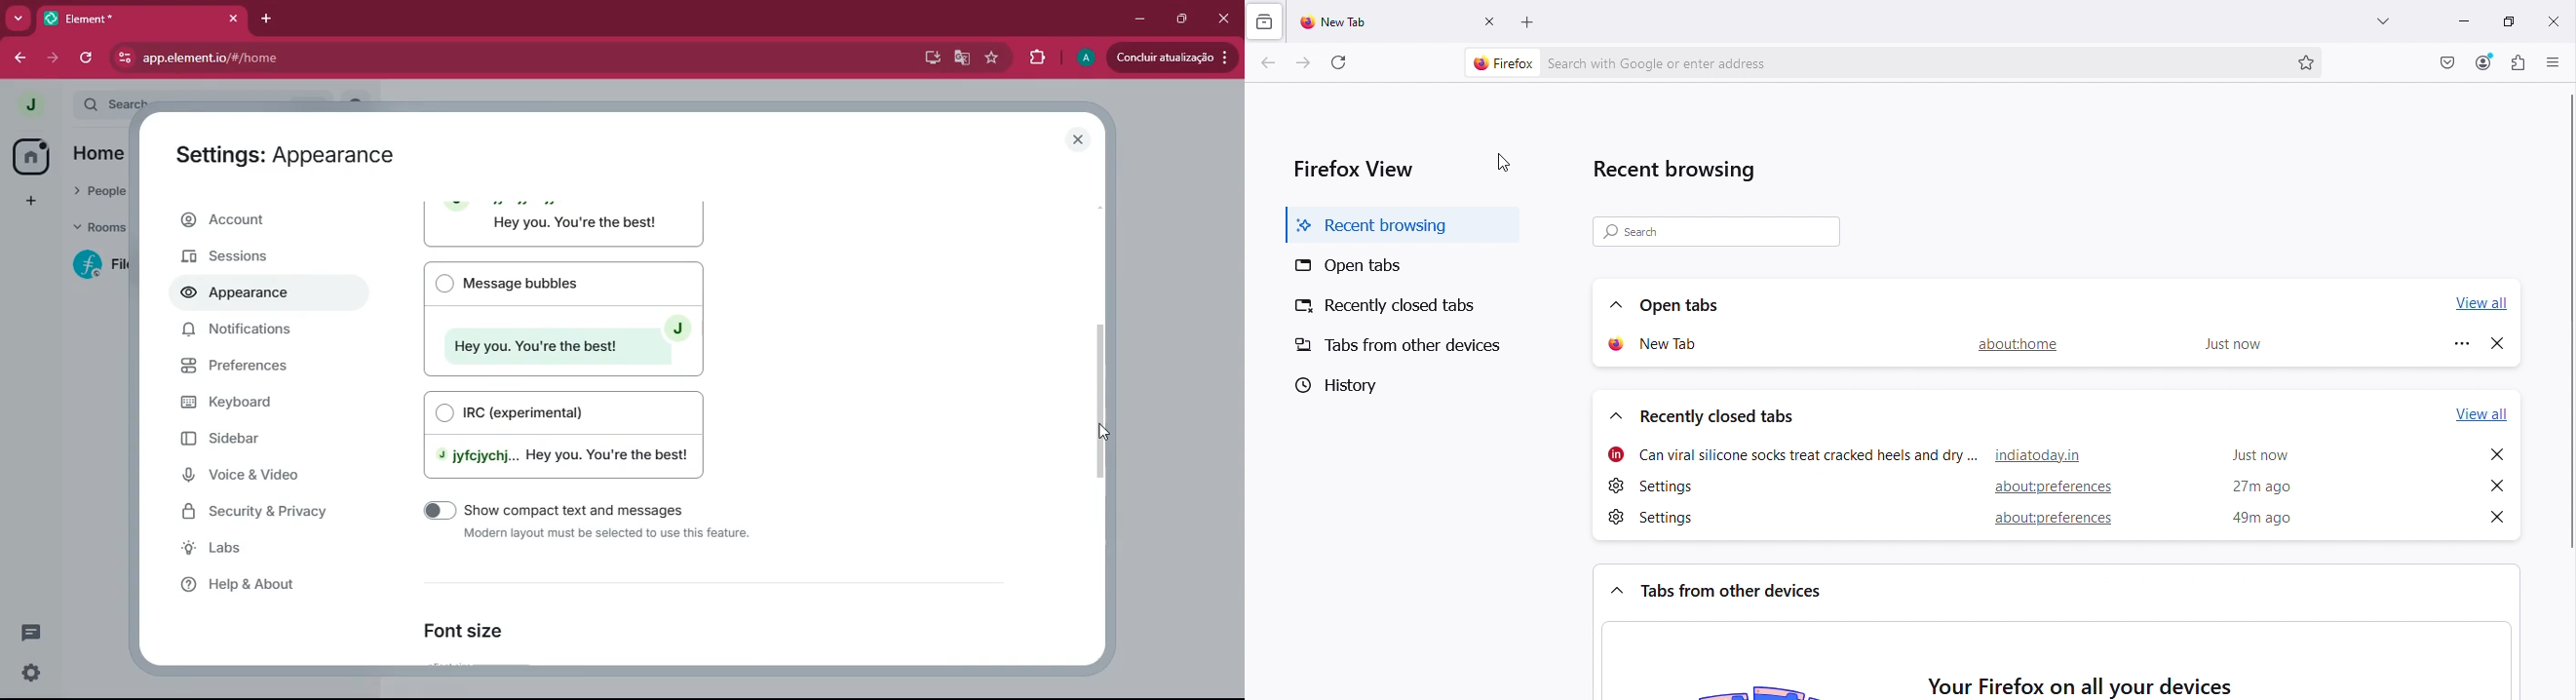 Image resolution: width=2576 pixels, height=700 pixels. What do you see at coordinates (1390, 348) in the screenshot?
I see `Tabs from other devices` at bounding box center [1390, 348].